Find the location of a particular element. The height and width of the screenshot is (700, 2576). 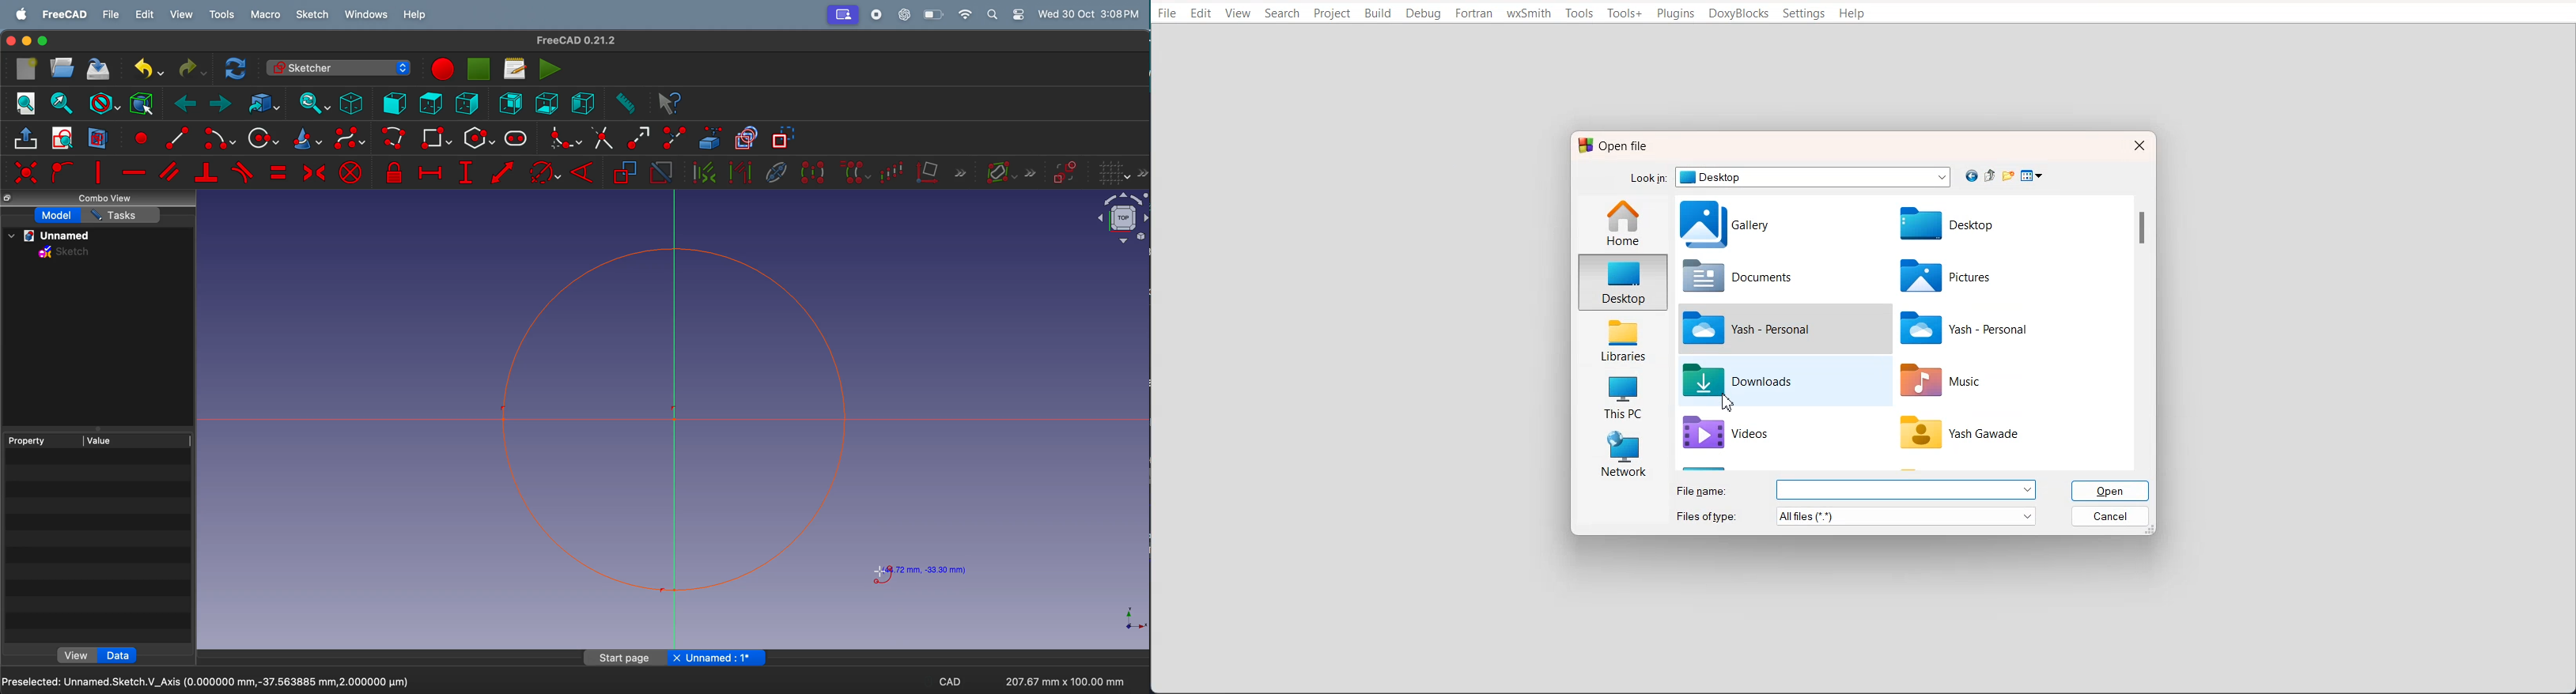

value is located at coordinates (138, 439).